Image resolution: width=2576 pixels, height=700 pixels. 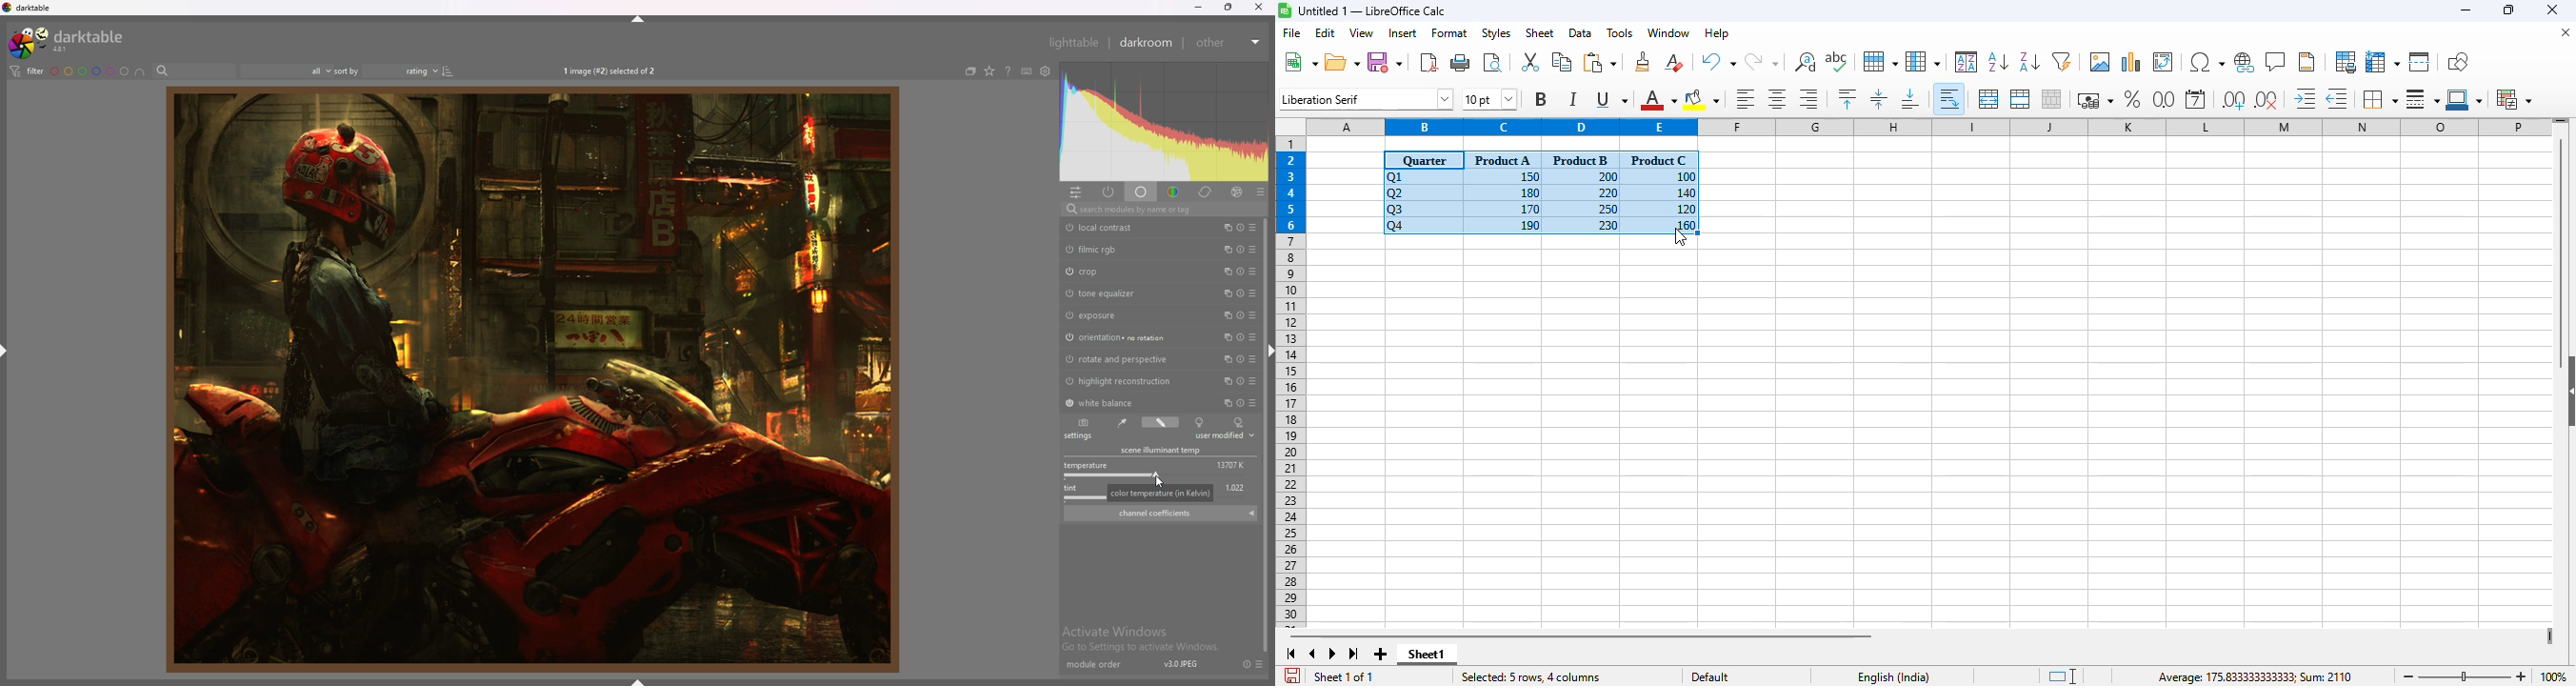 What do you see at coordinates (2409, 677) in the screenshot?
I see `zoom out` at bounding box center [2409, 677].